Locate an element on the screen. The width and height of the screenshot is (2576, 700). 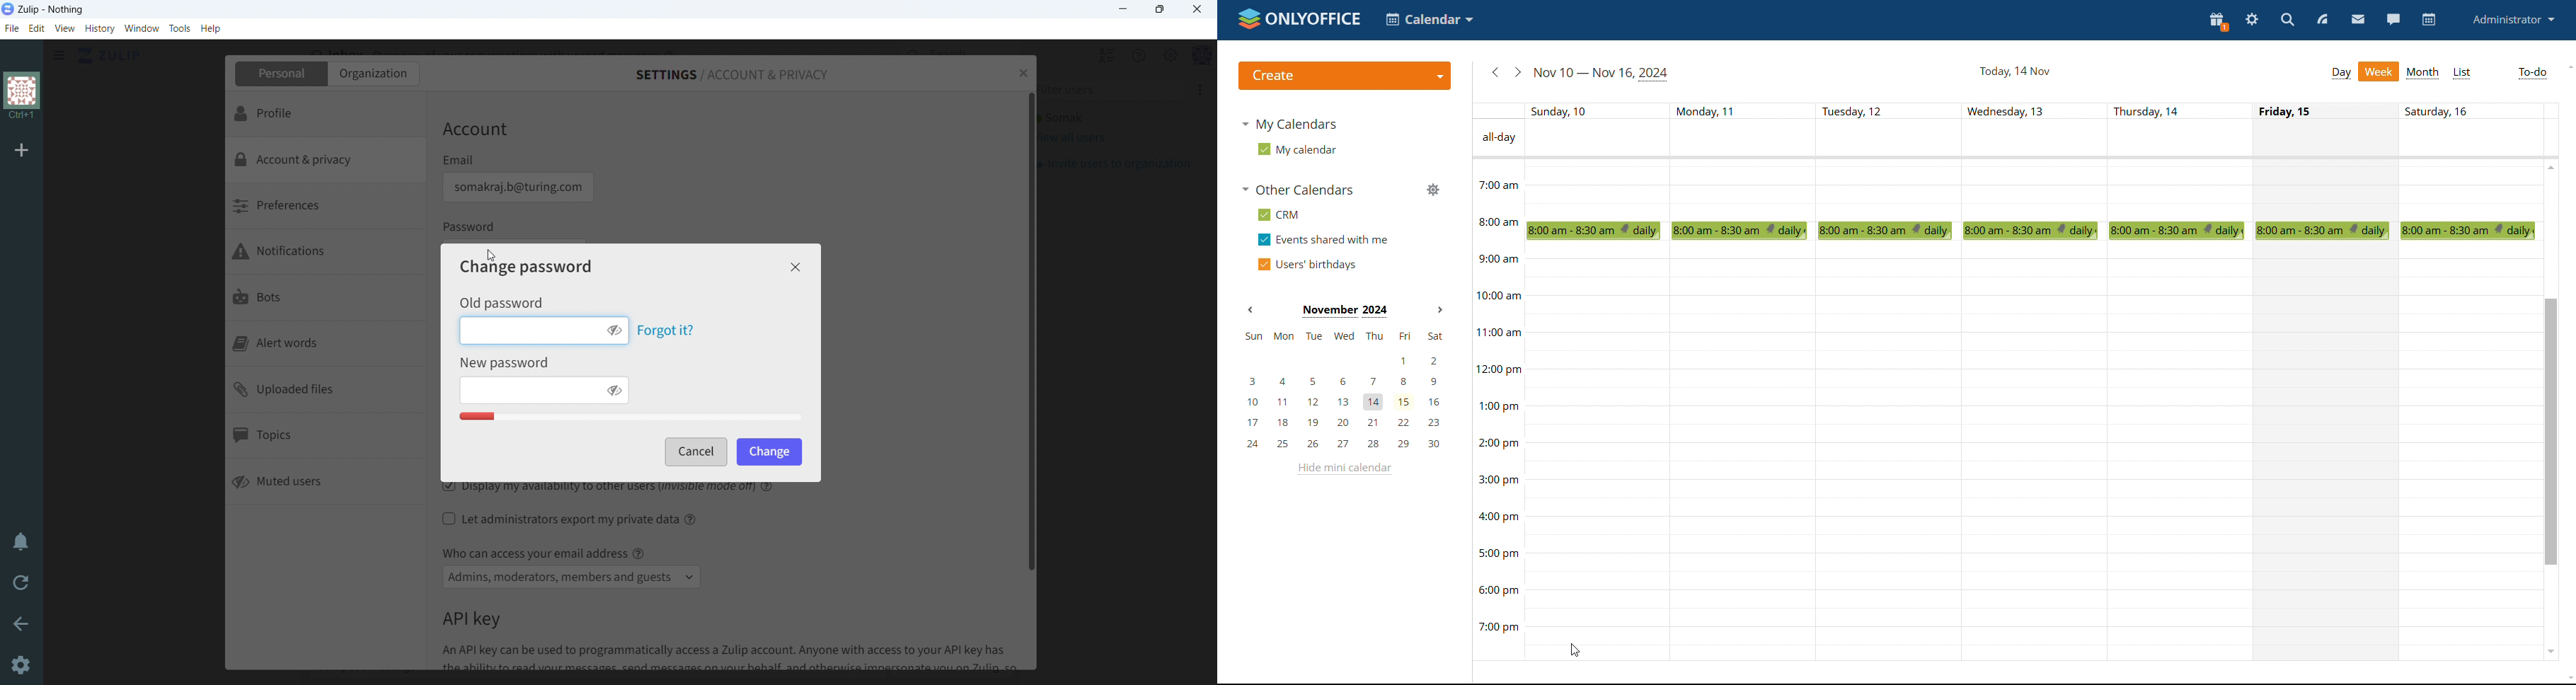
toggle visibility is located at coordinates (614, 389).